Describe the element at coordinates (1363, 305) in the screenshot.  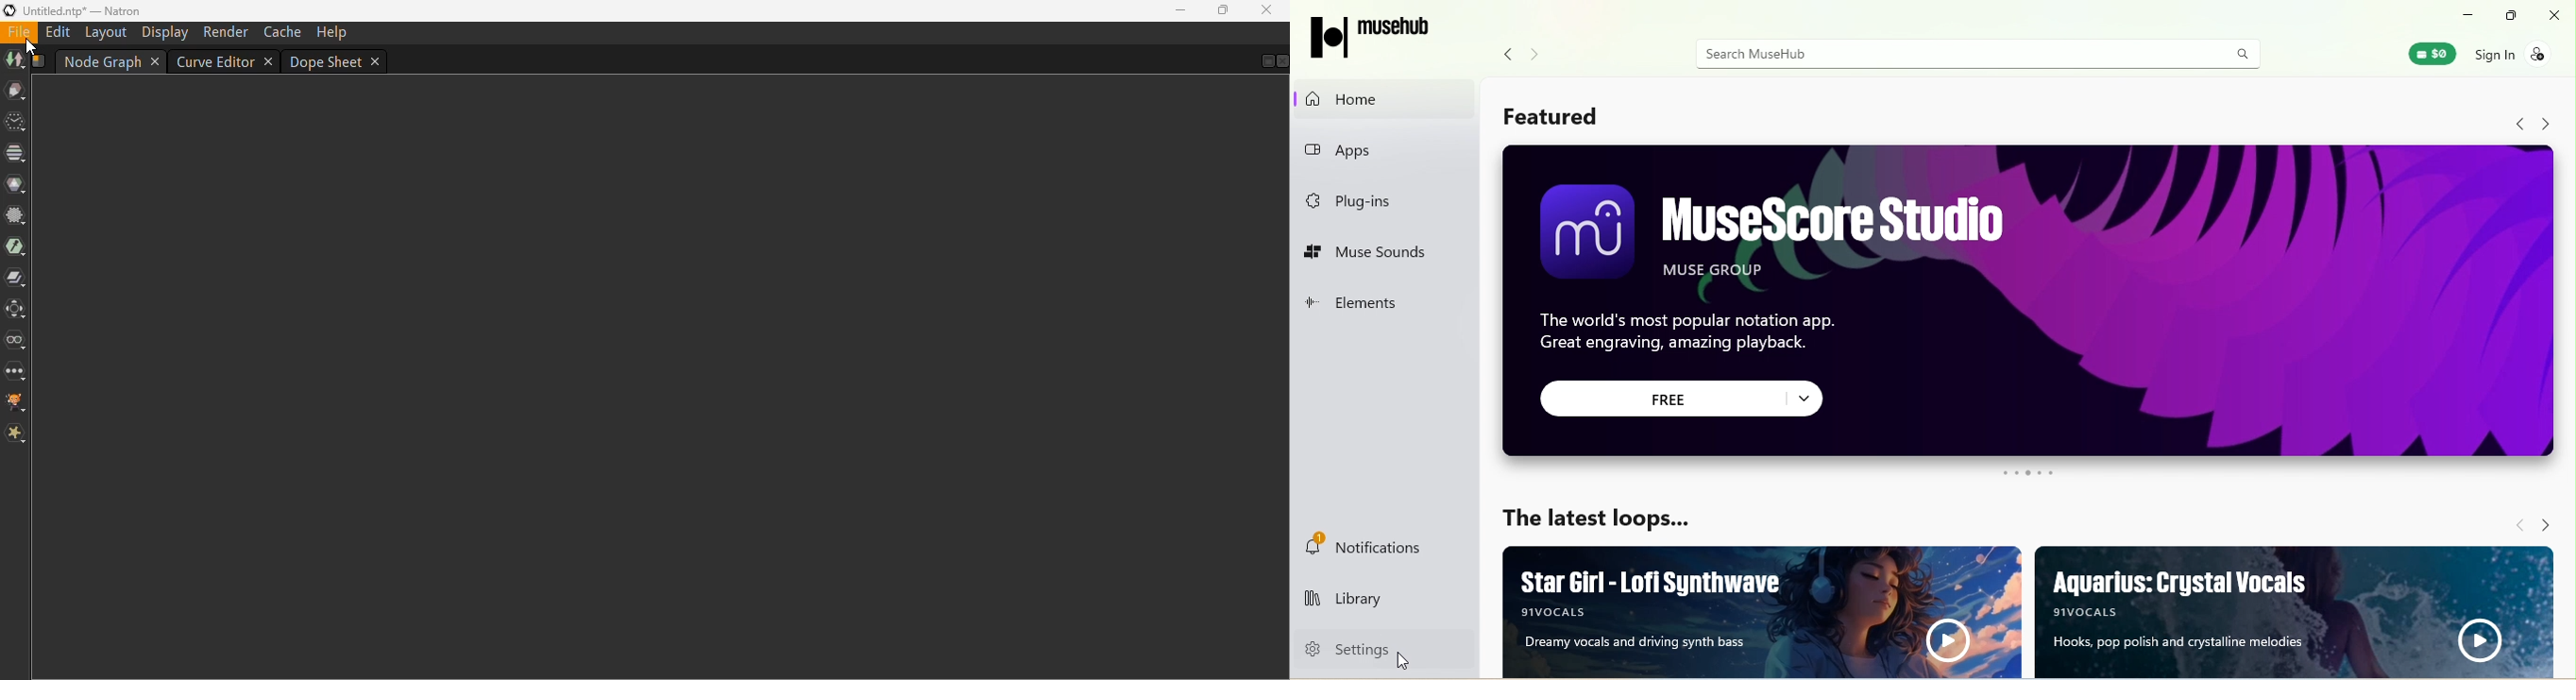
I see `Elements` at that location.